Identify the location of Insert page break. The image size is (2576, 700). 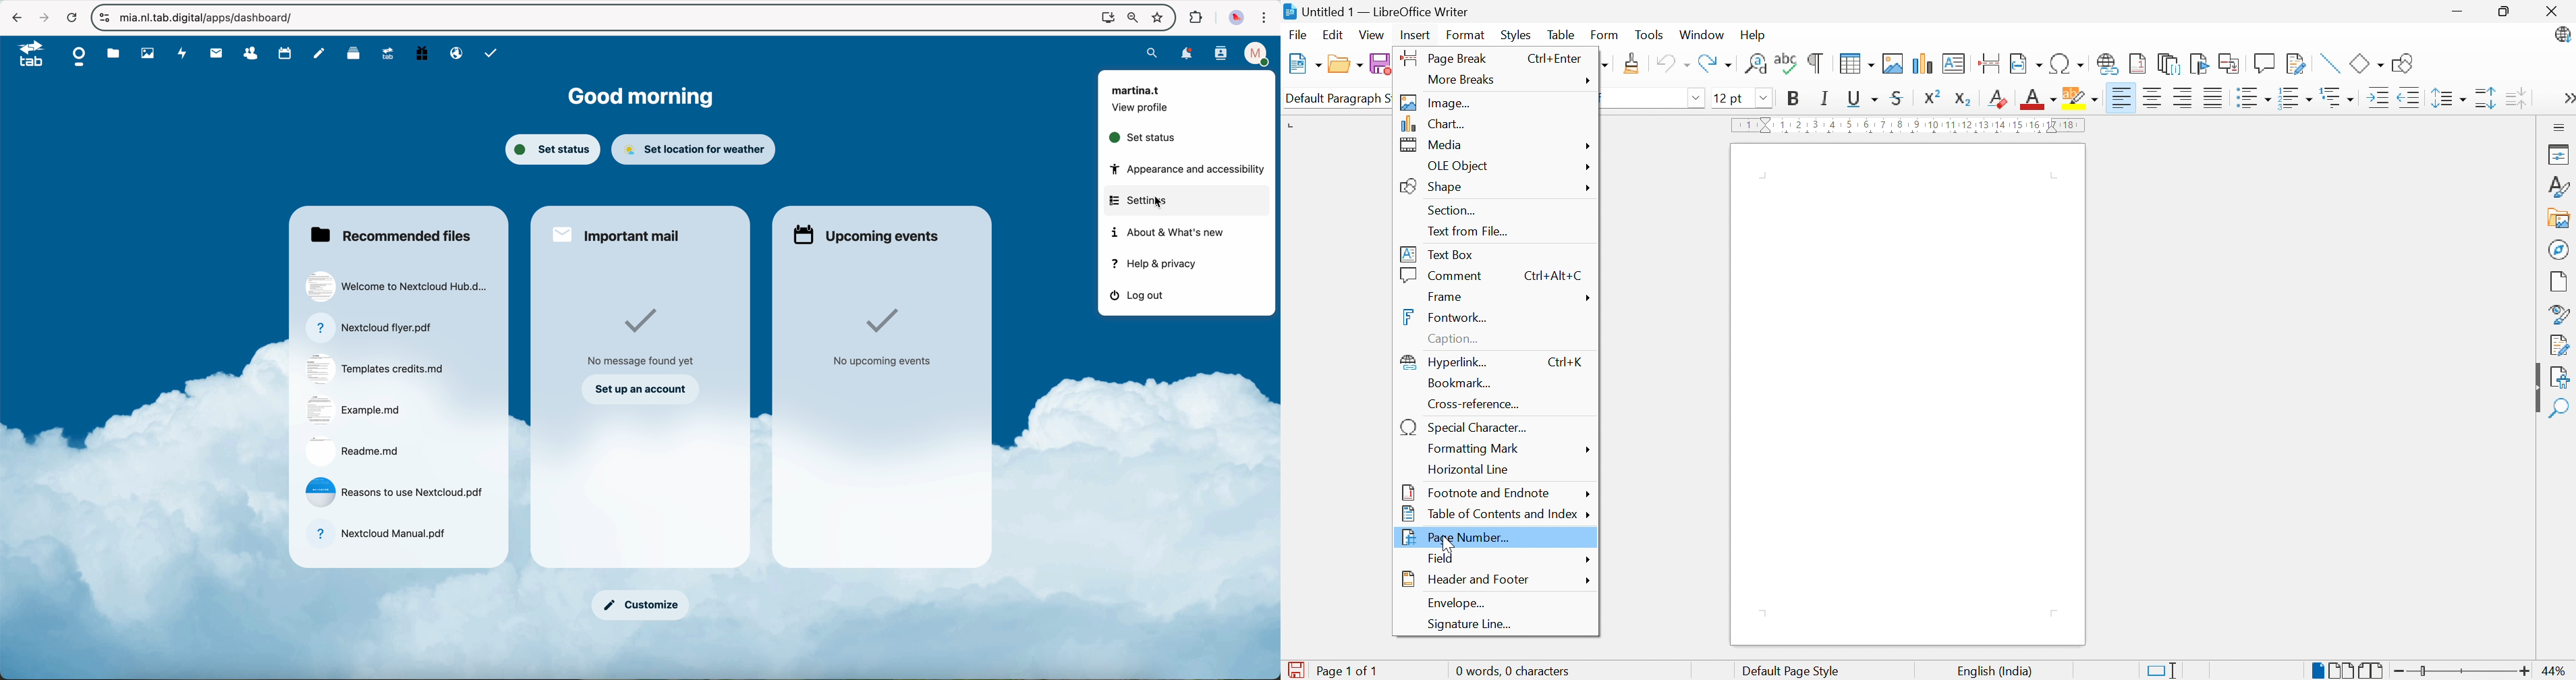
(1989, 61).